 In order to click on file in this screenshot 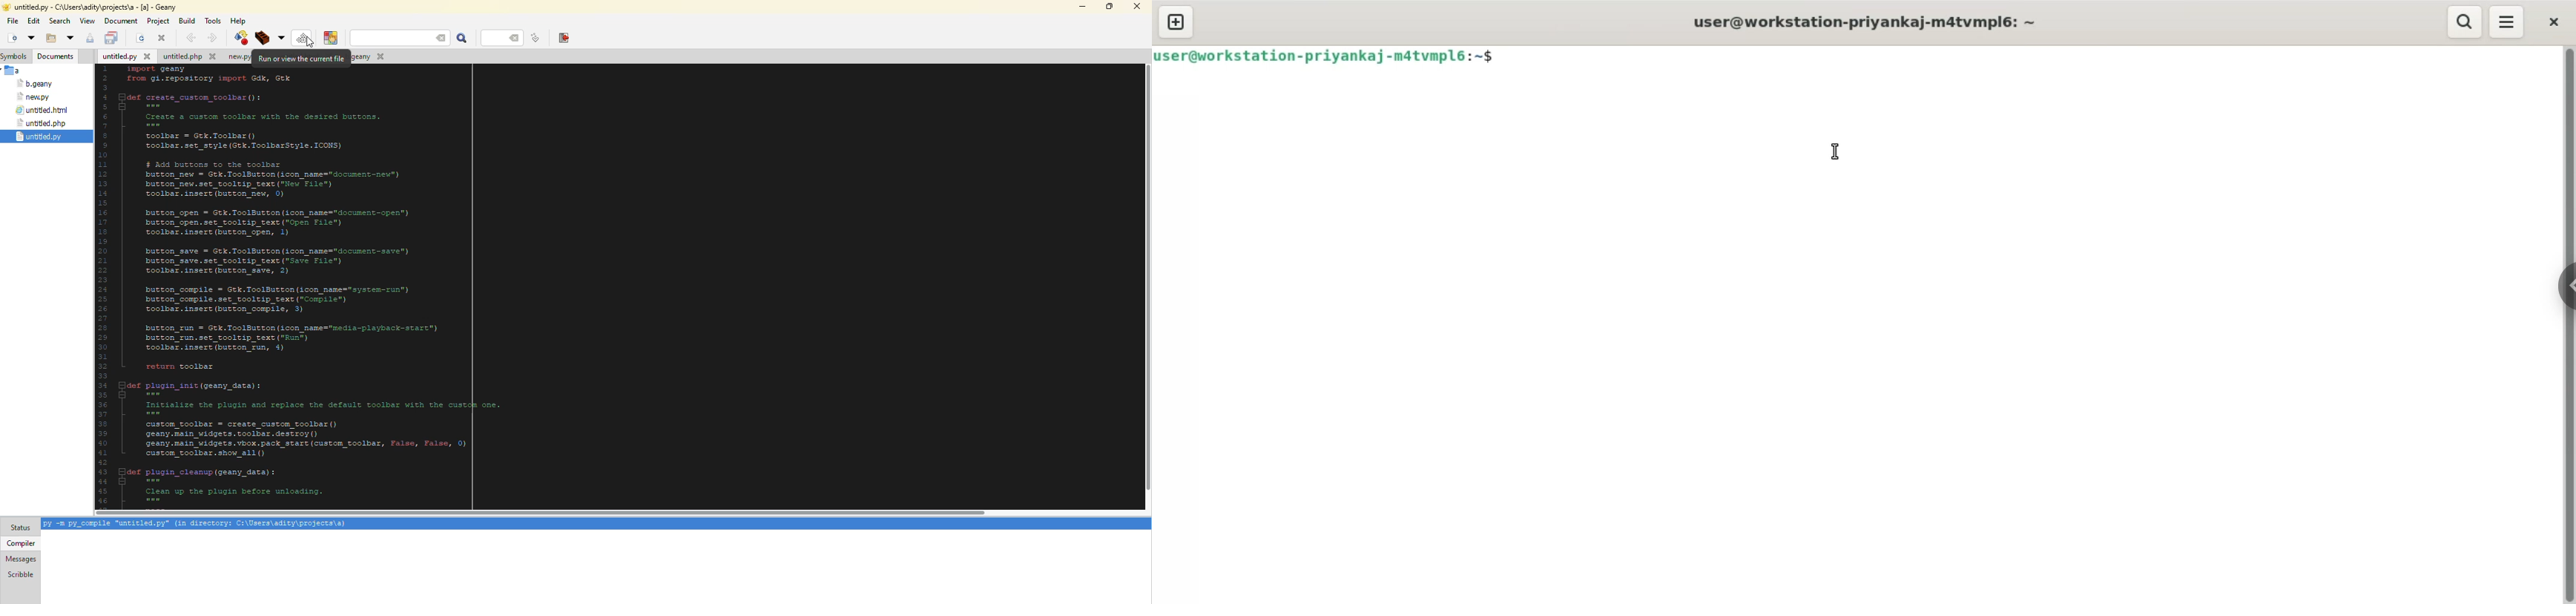, I will do `click(44, 109)`.